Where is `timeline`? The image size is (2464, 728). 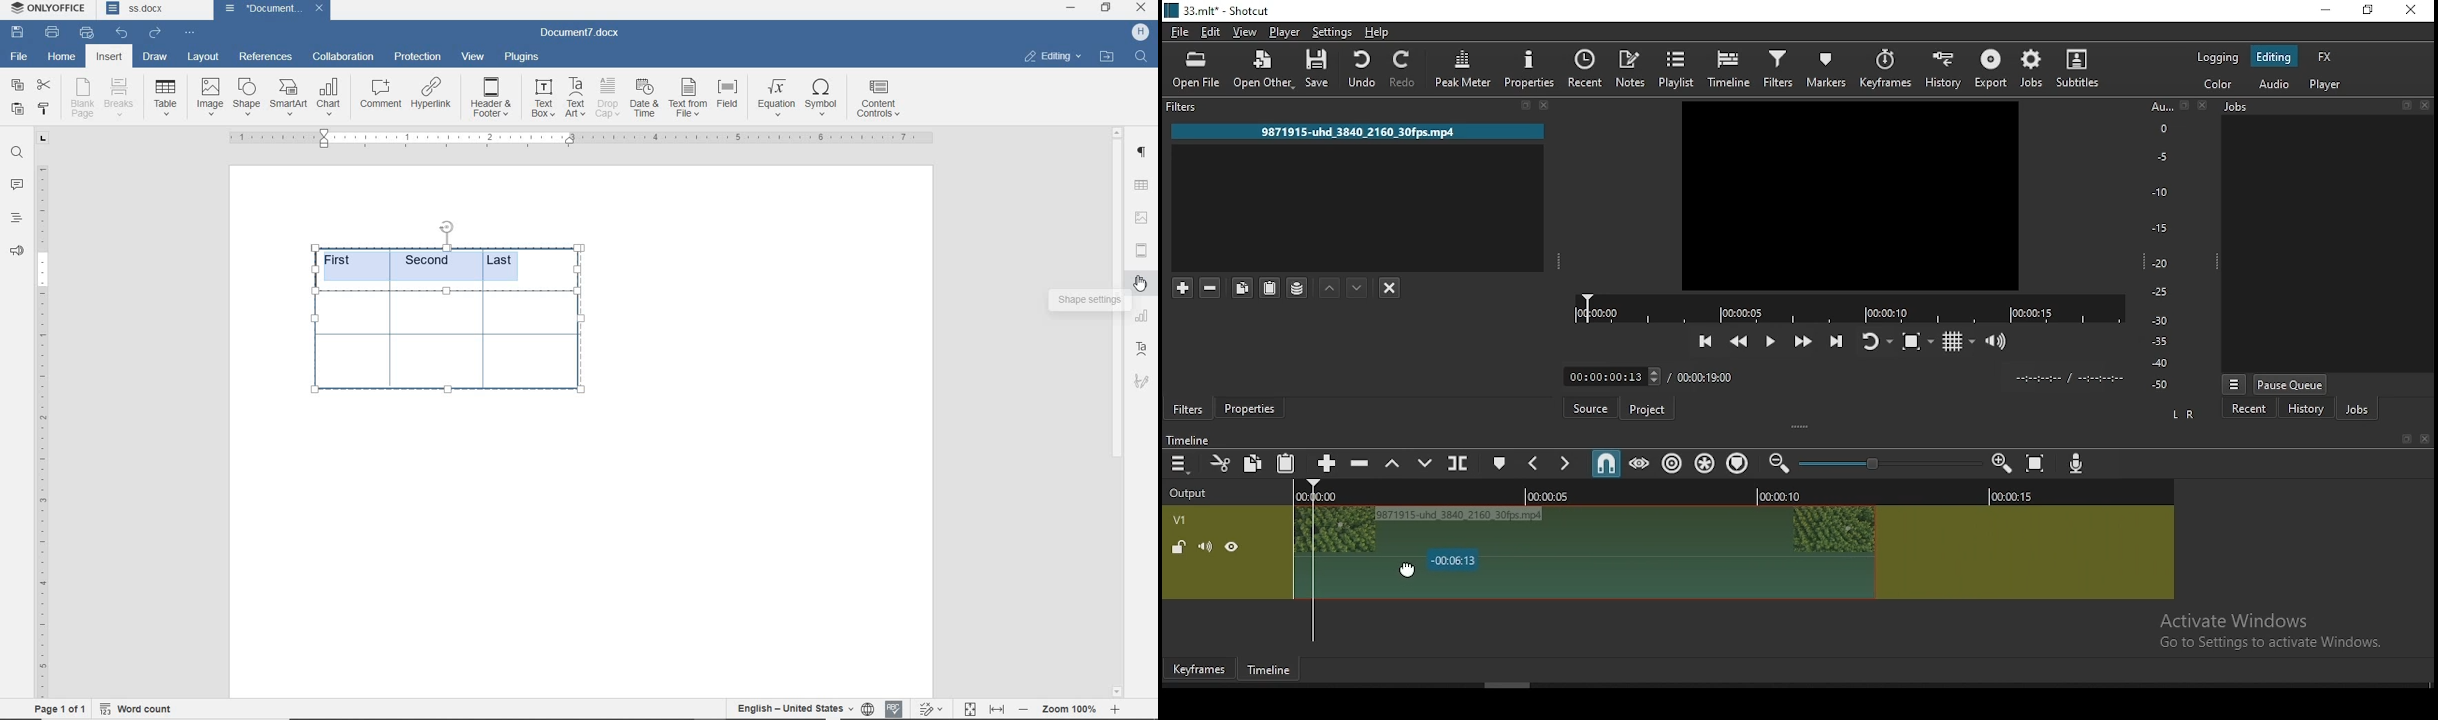 timeline is located at coordinates (1190, 439).